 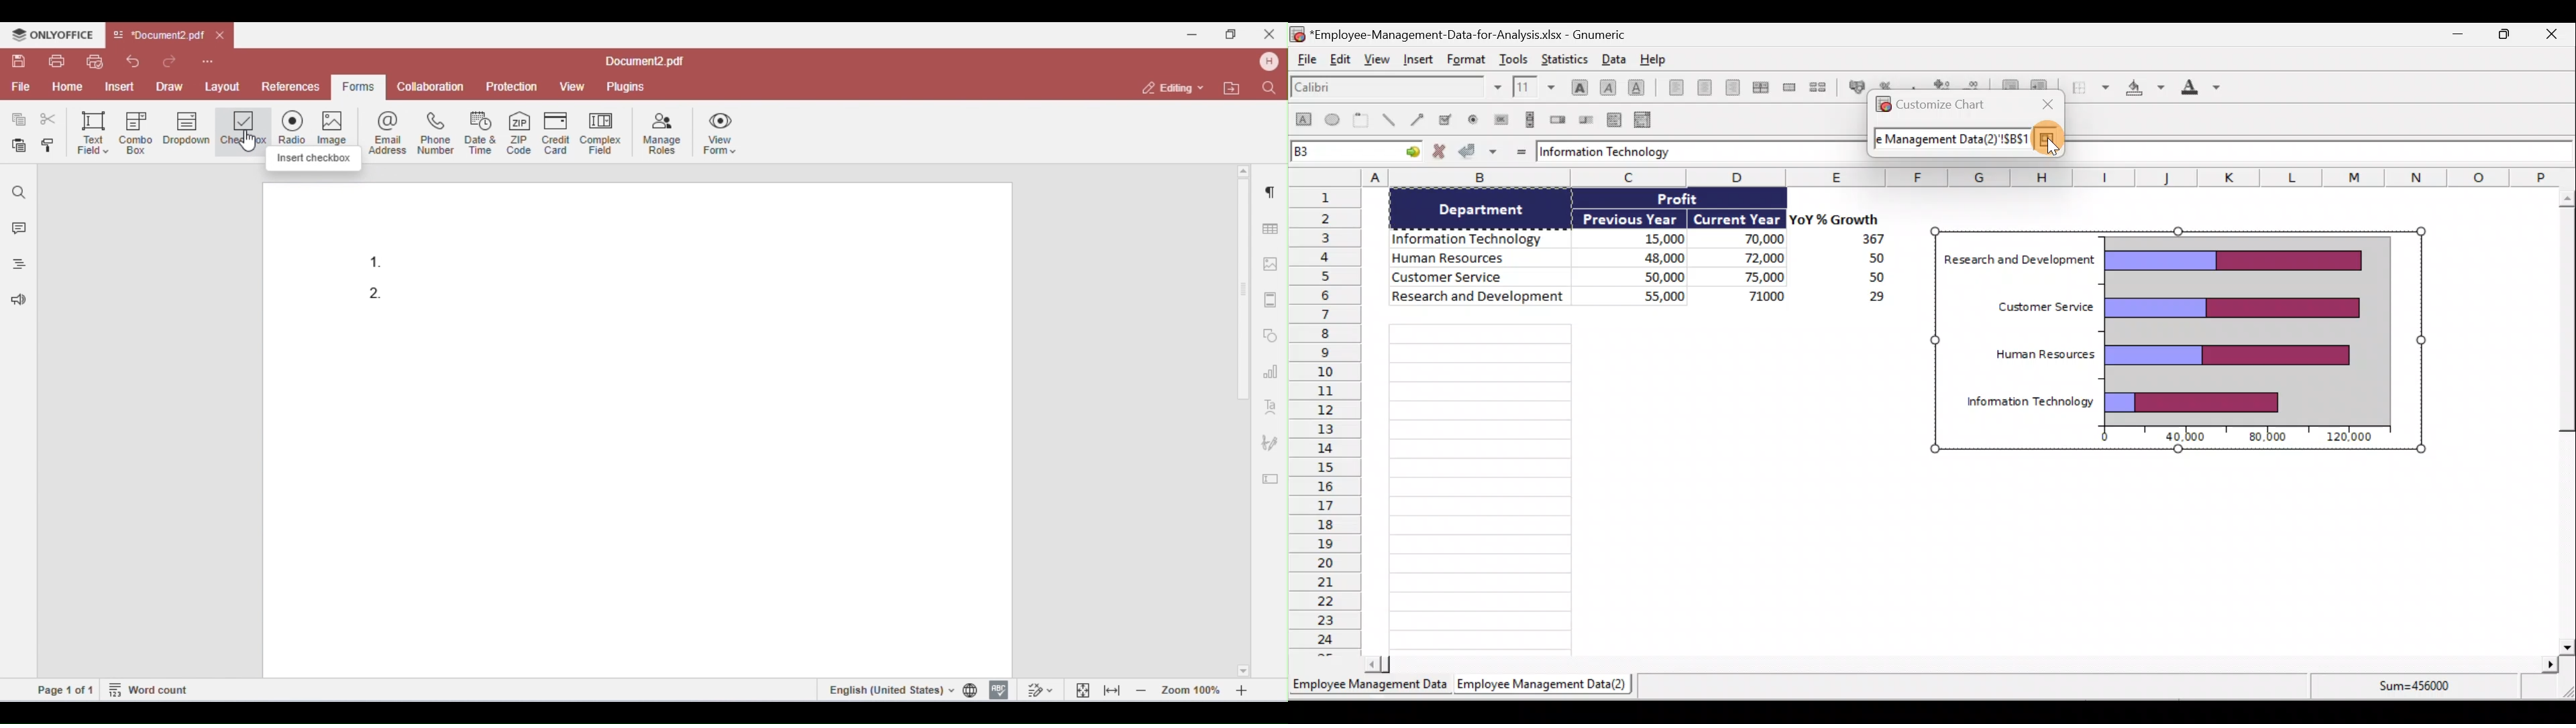 I want to click on Create a list, so click(x=1613, y=121).